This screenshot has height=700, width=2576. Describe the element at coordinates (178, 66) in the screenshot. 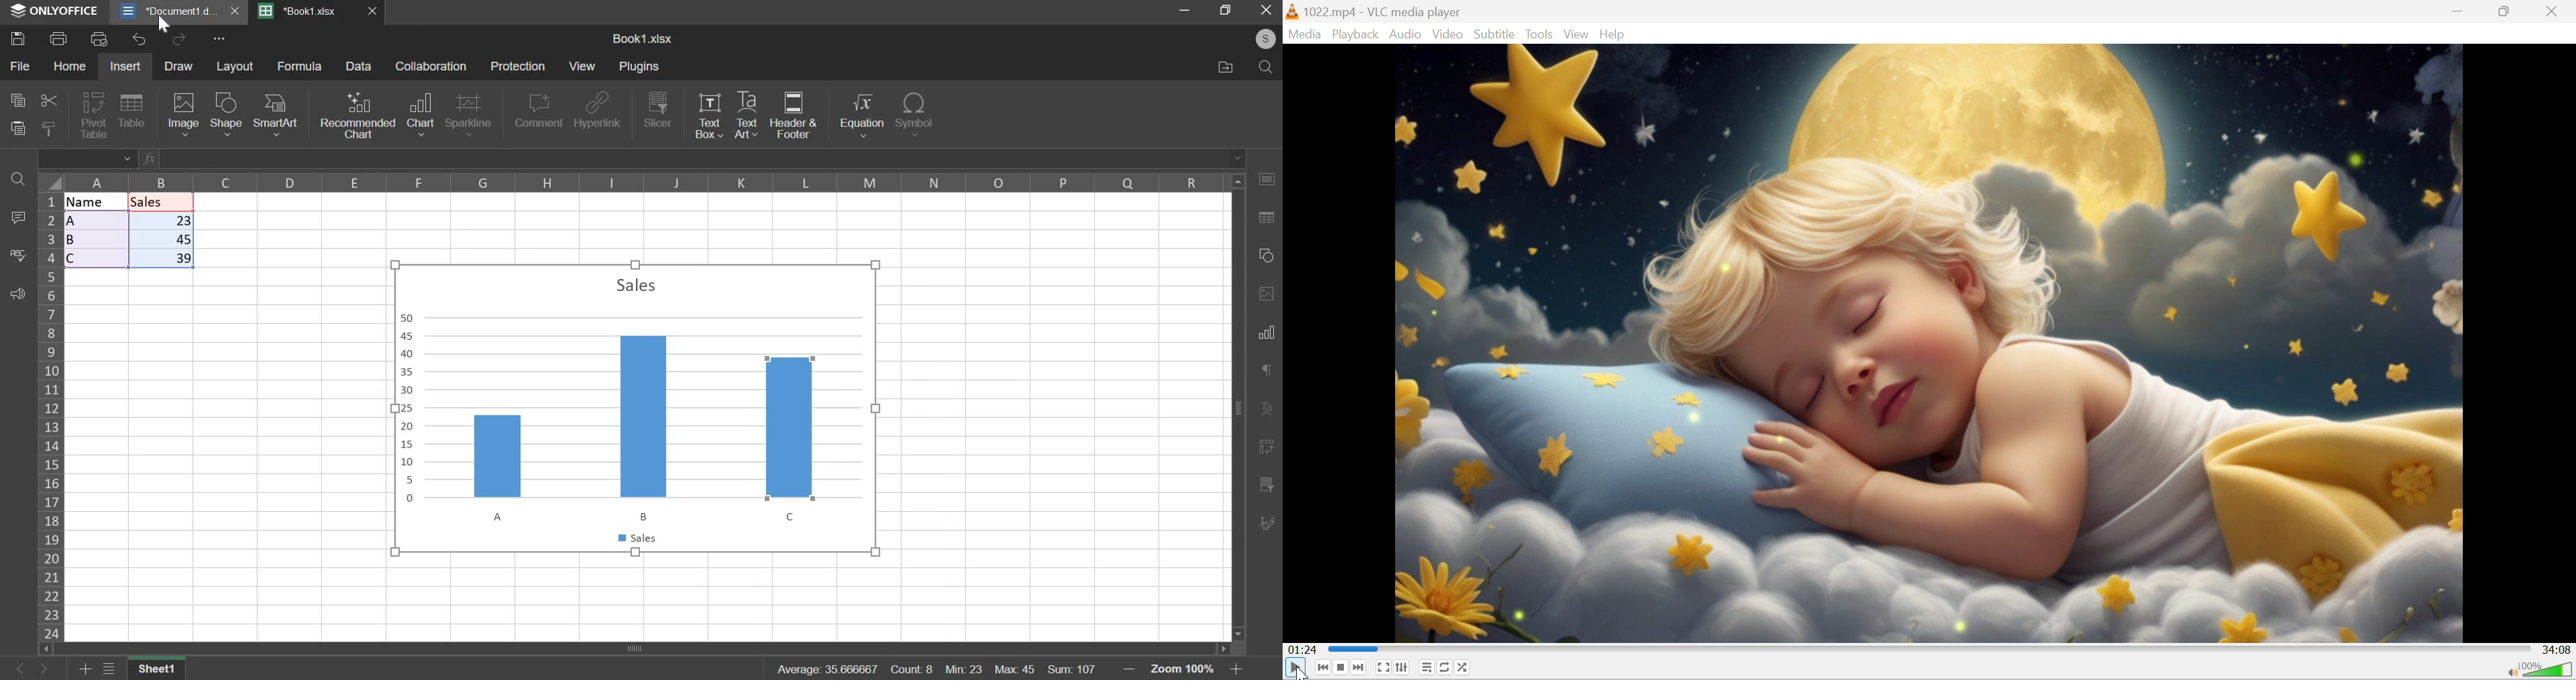

I see `draw` at that location.